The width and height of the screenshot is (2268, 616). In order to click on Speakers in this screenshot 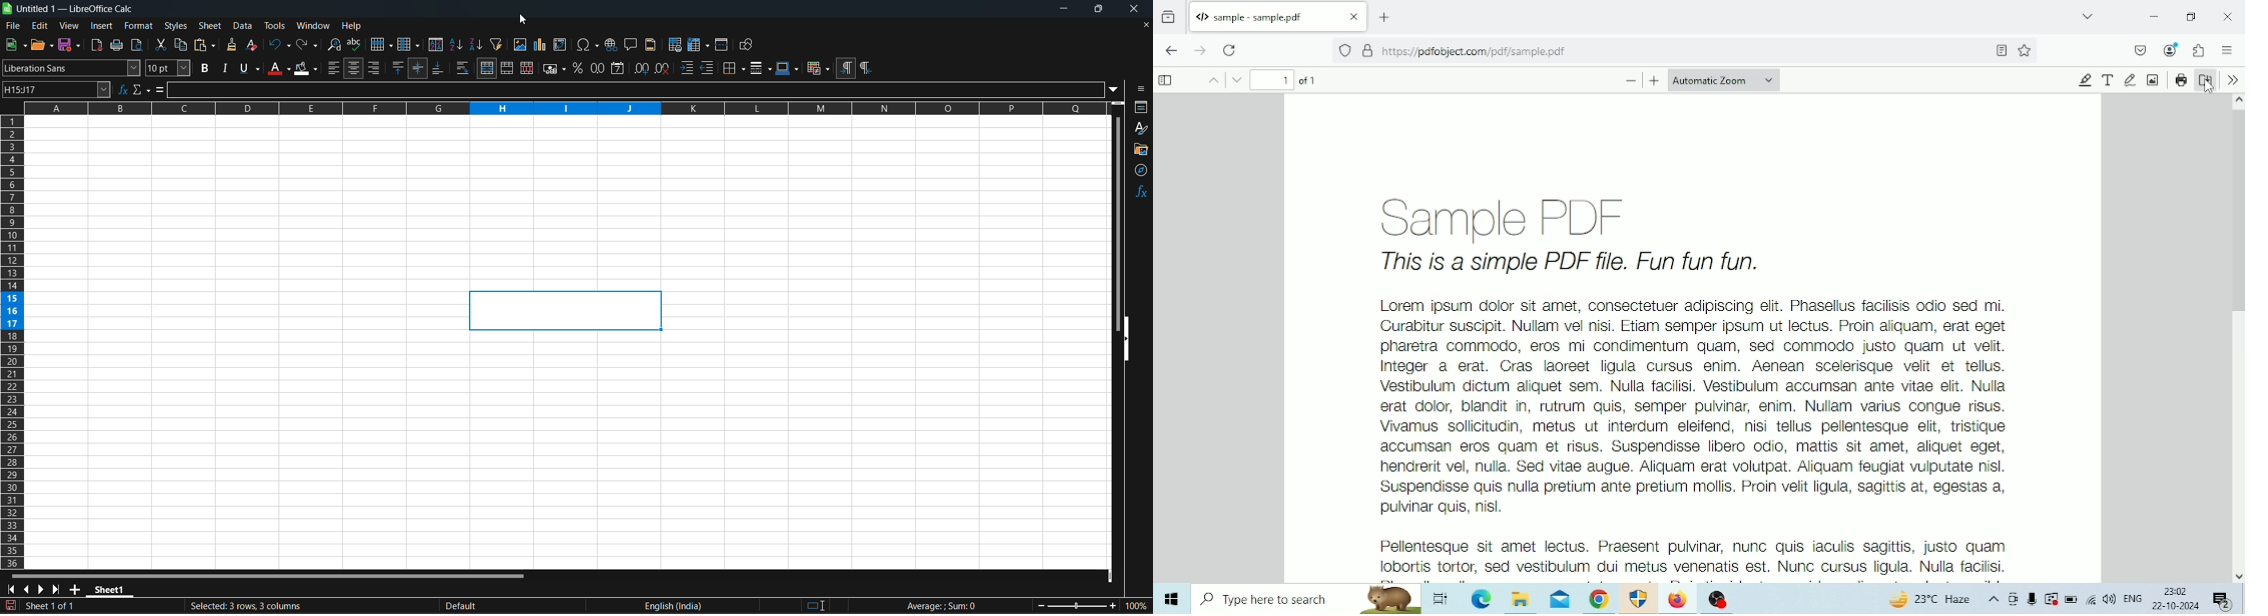, I will do `click(2110, 600)`.